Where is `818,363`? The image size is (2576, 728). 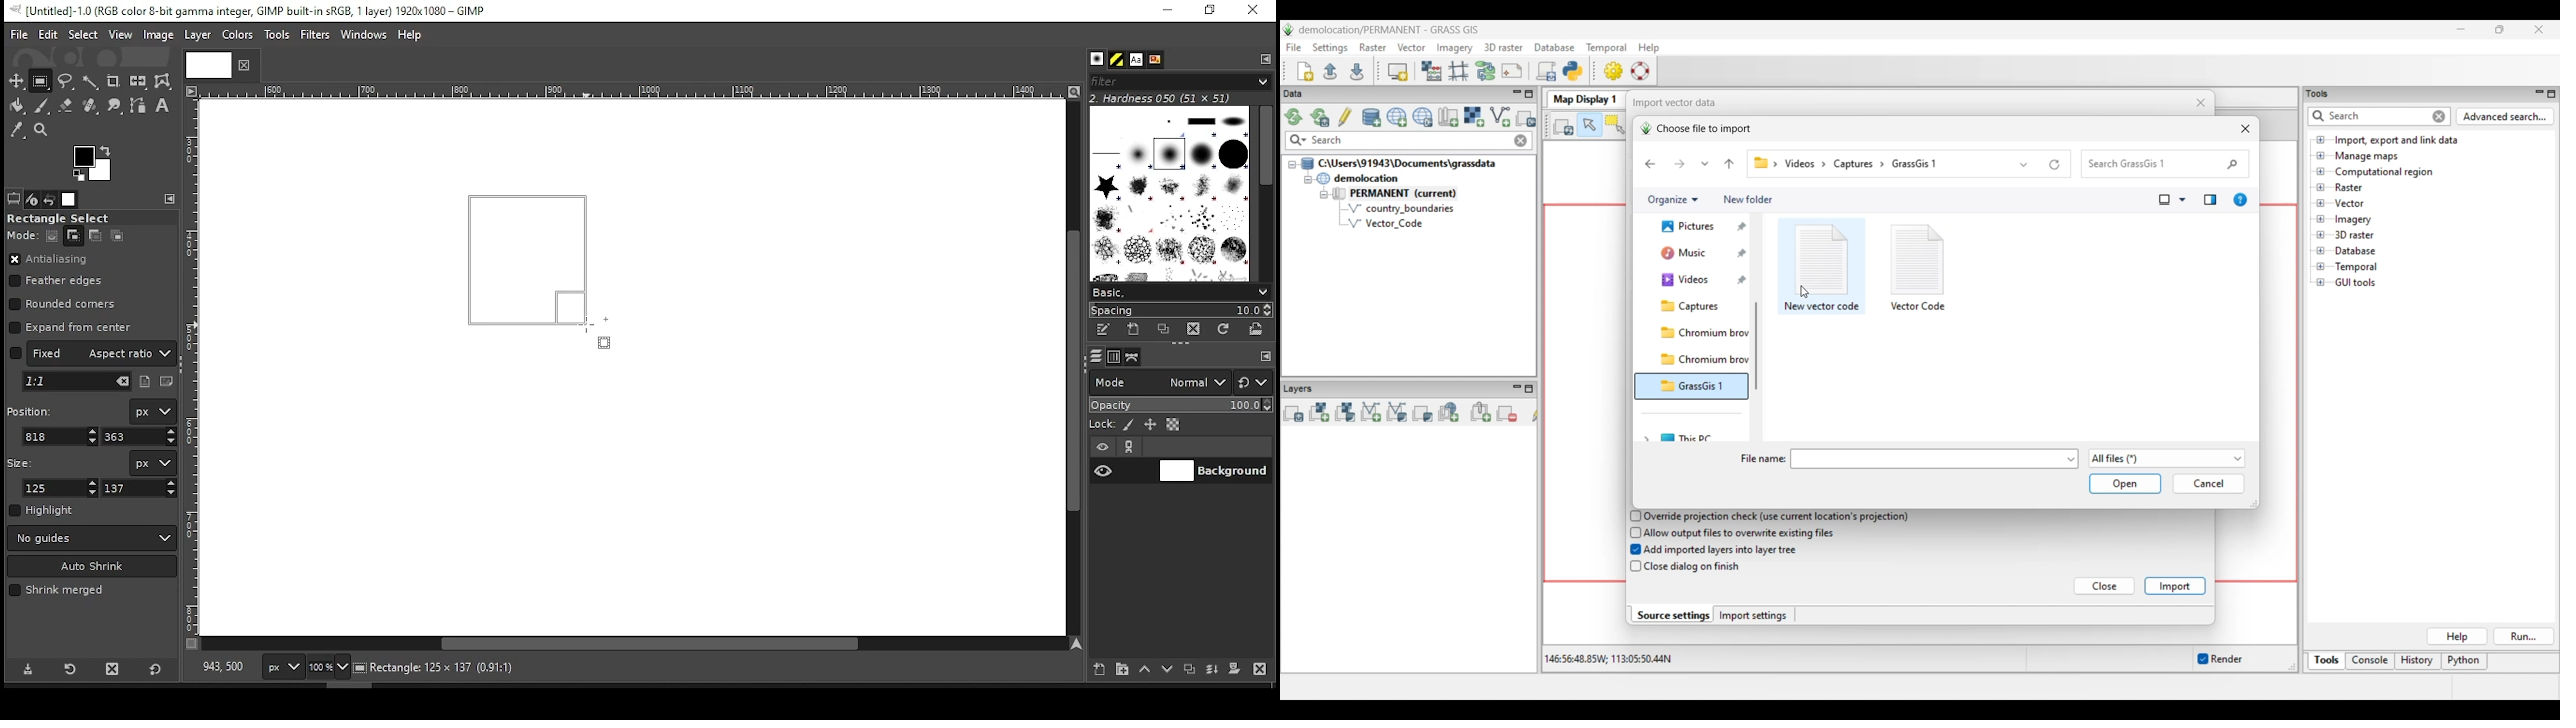
818,363 is located at coordinates (221, 667).